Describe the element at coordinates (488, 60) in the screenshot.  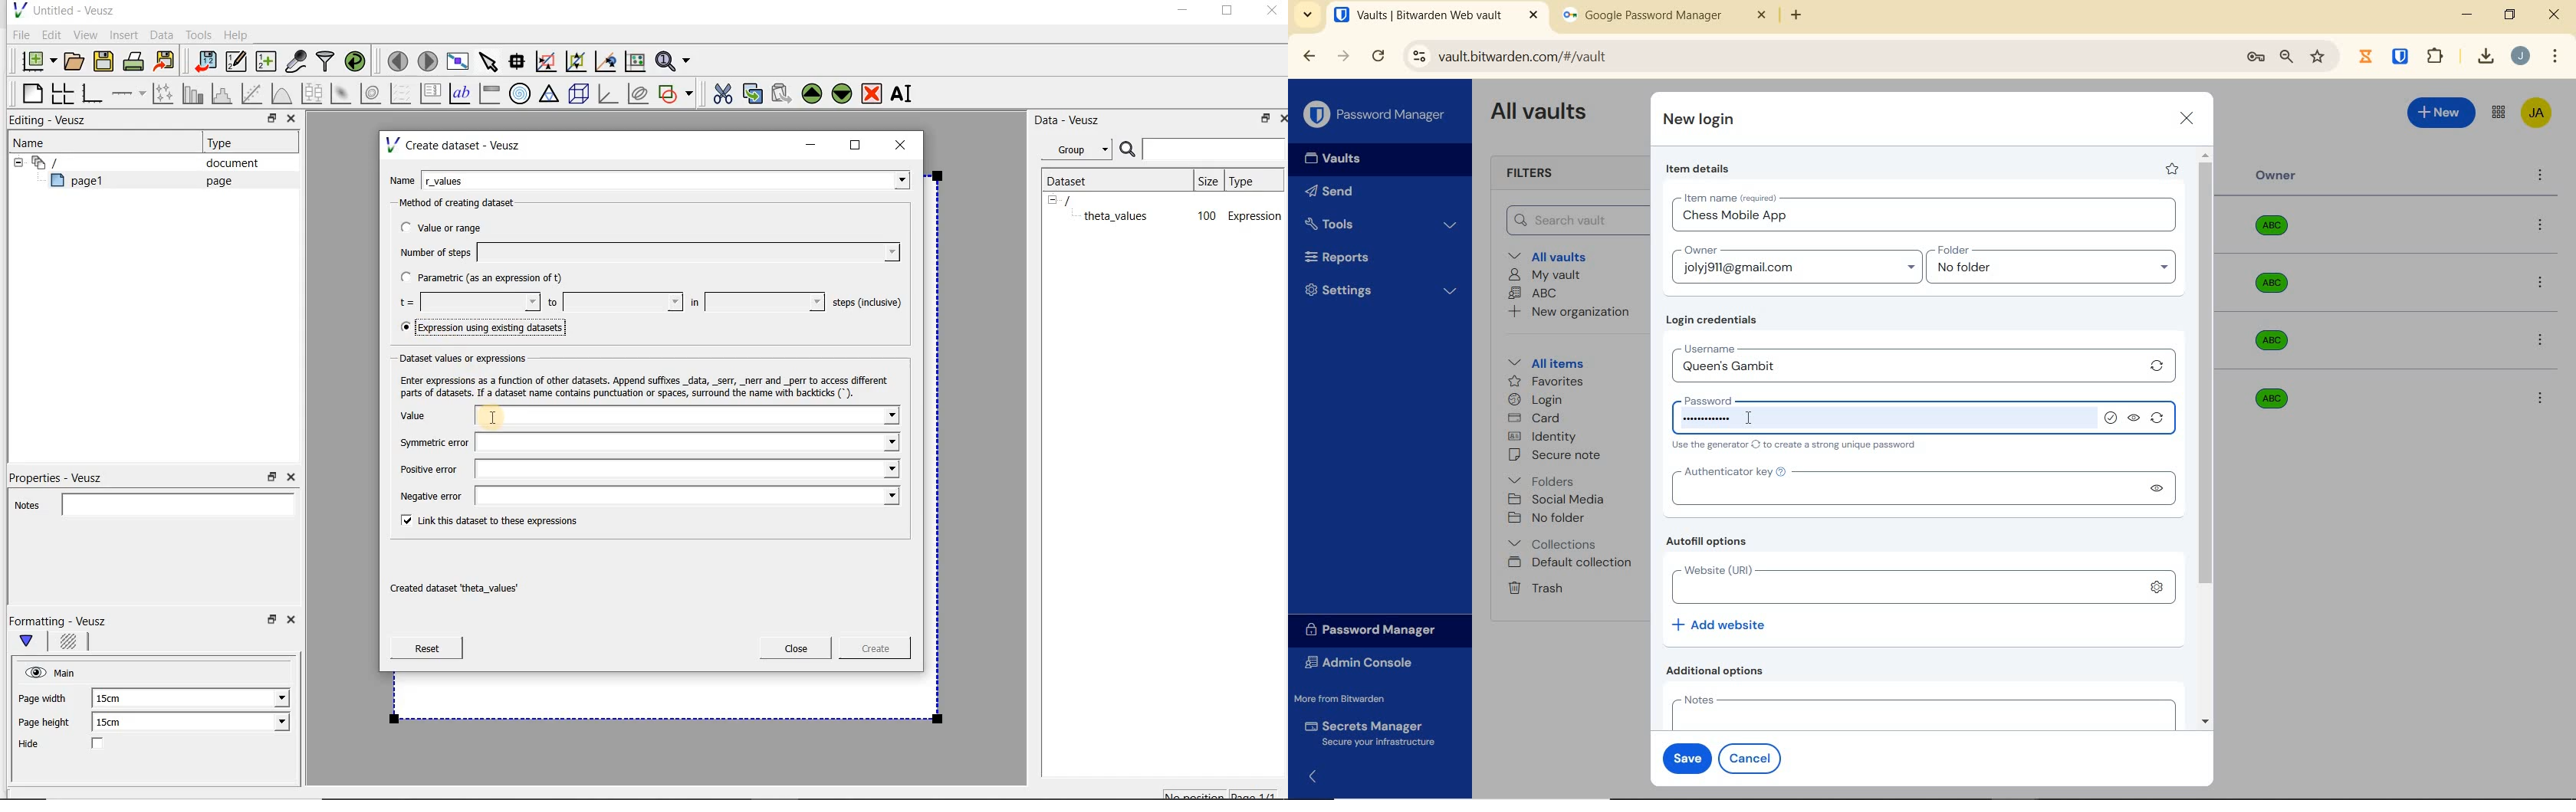
I see `select items from the graph or scroll` at that location.